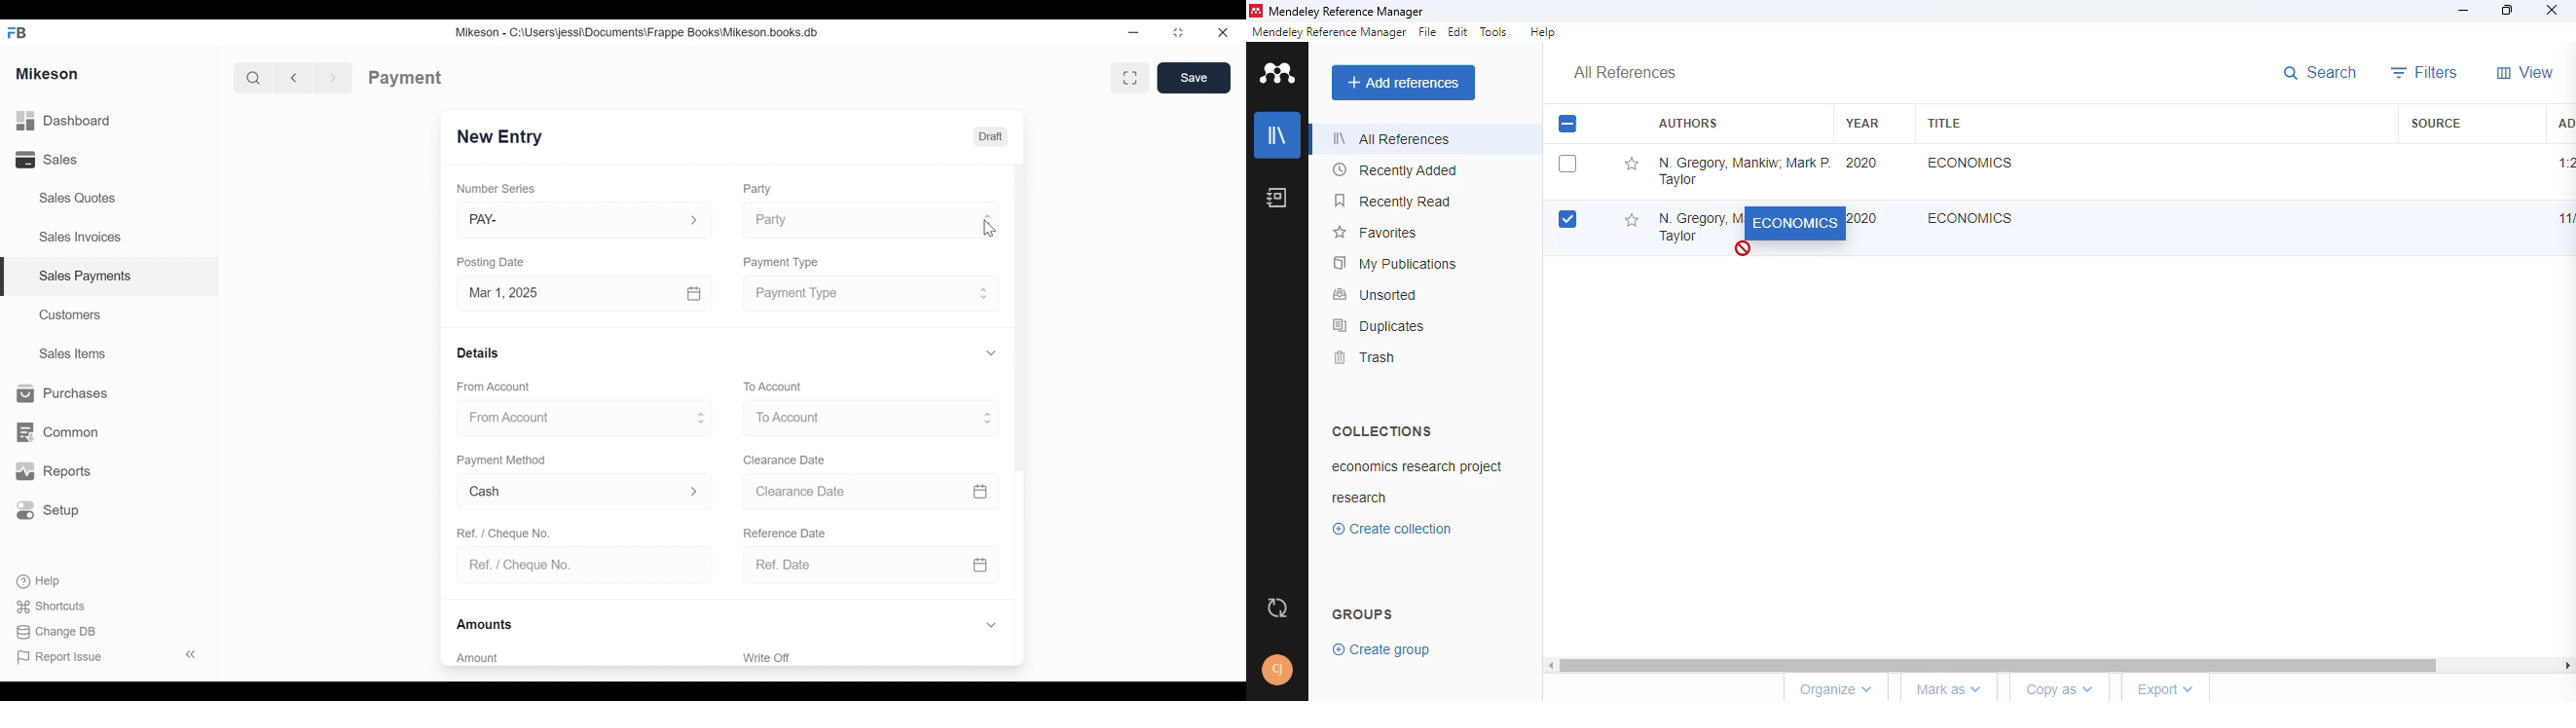  Describe the element at coordinates (1329, 32) in the screenshot. I see `mendeley reference manager` at that location.